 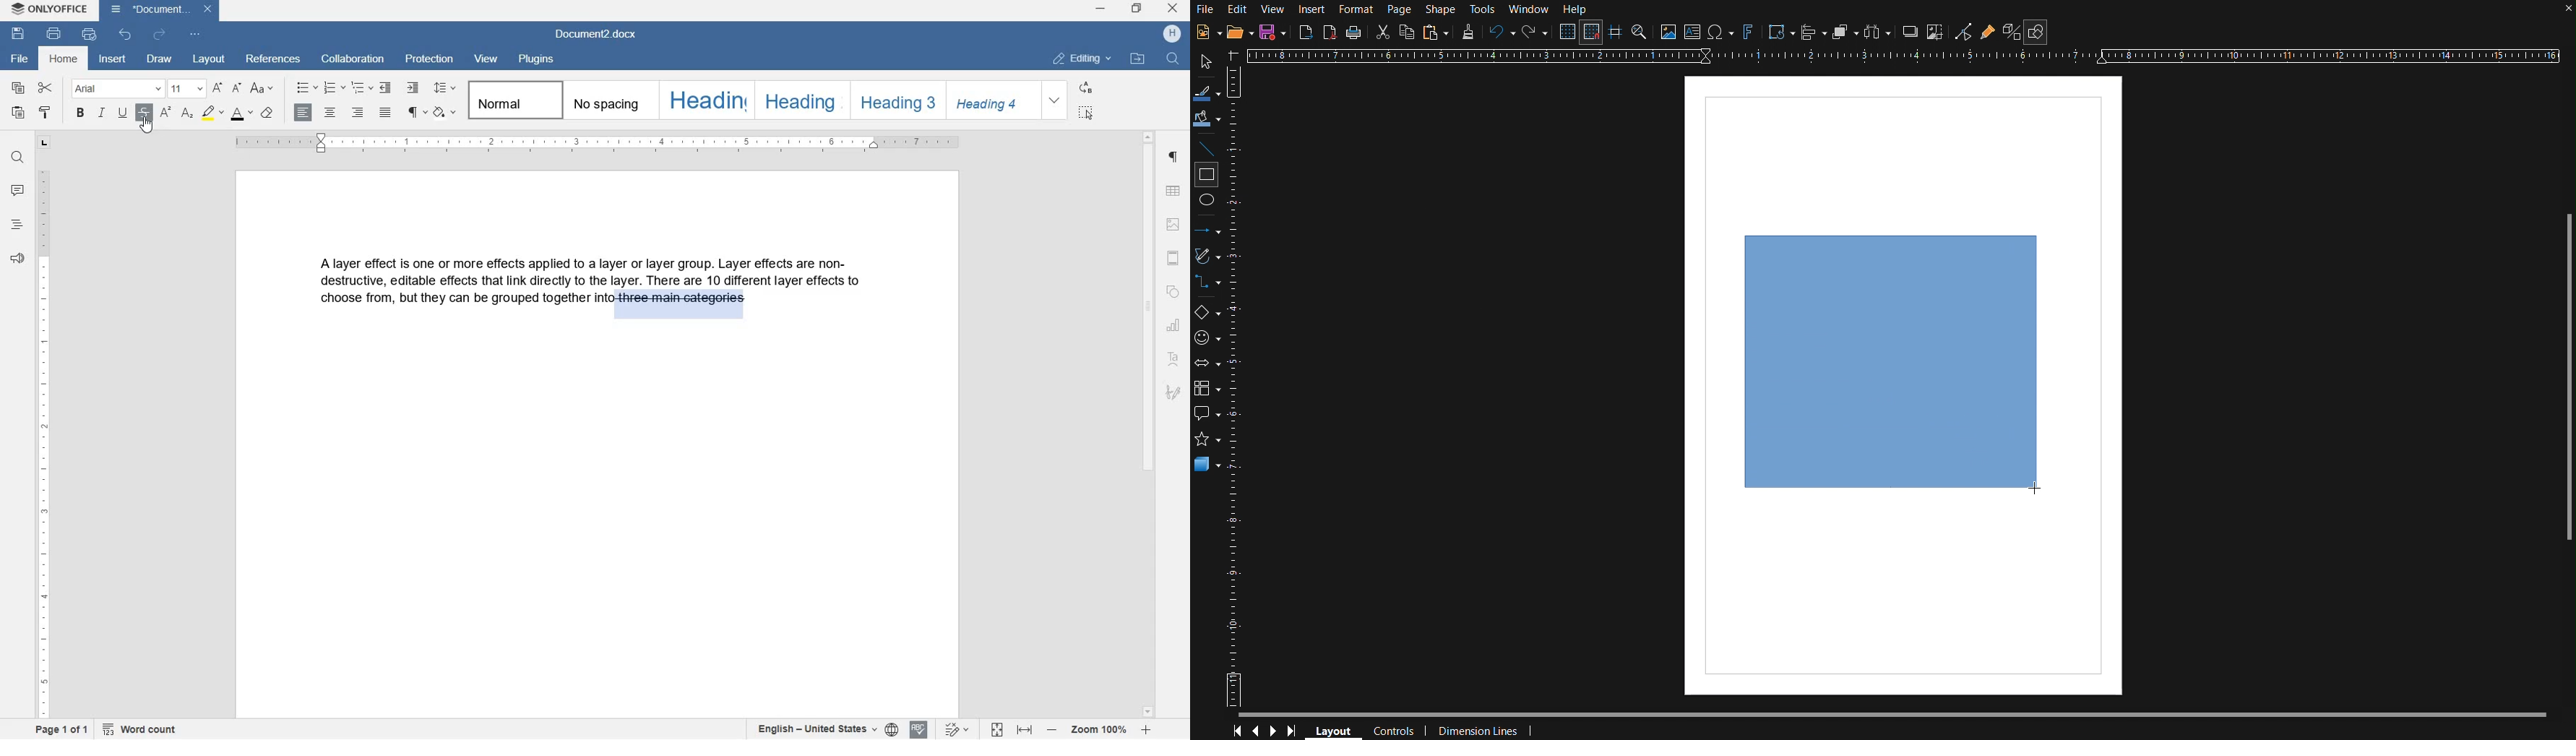 I want to click on paste, so click(x=18, y=114).